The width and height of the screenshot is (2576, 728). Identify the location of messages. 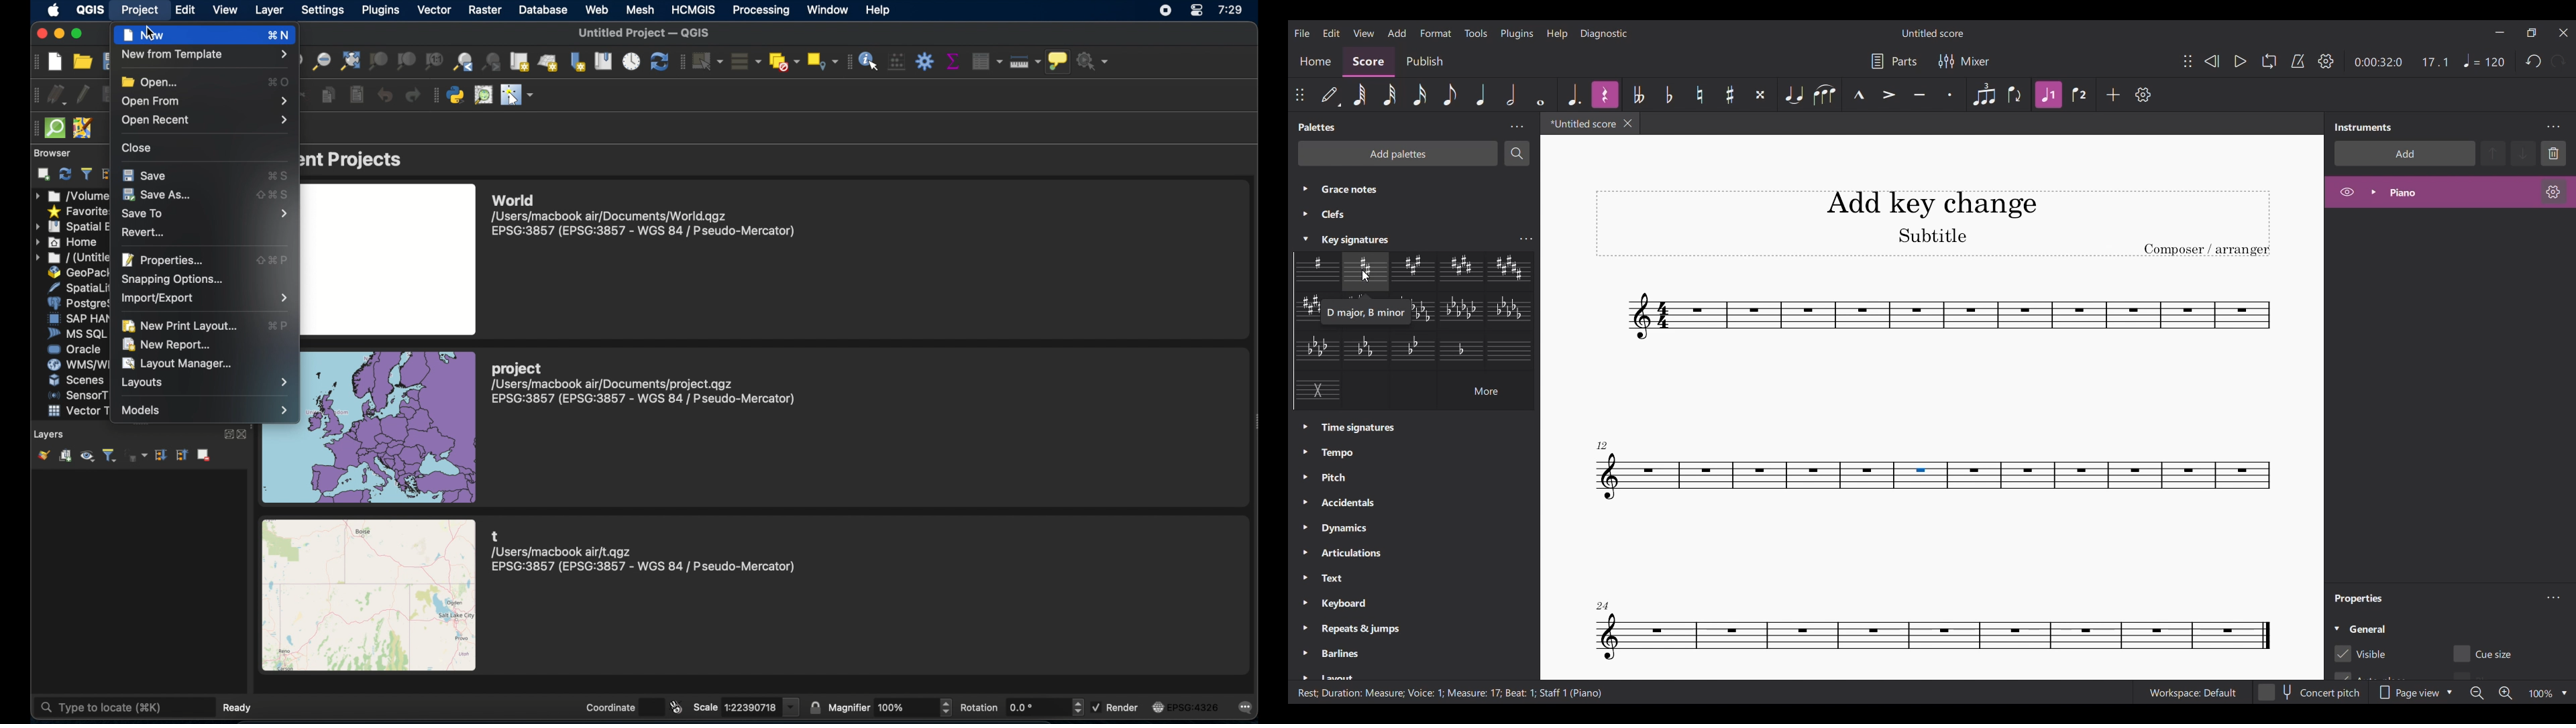
(1248, 709).